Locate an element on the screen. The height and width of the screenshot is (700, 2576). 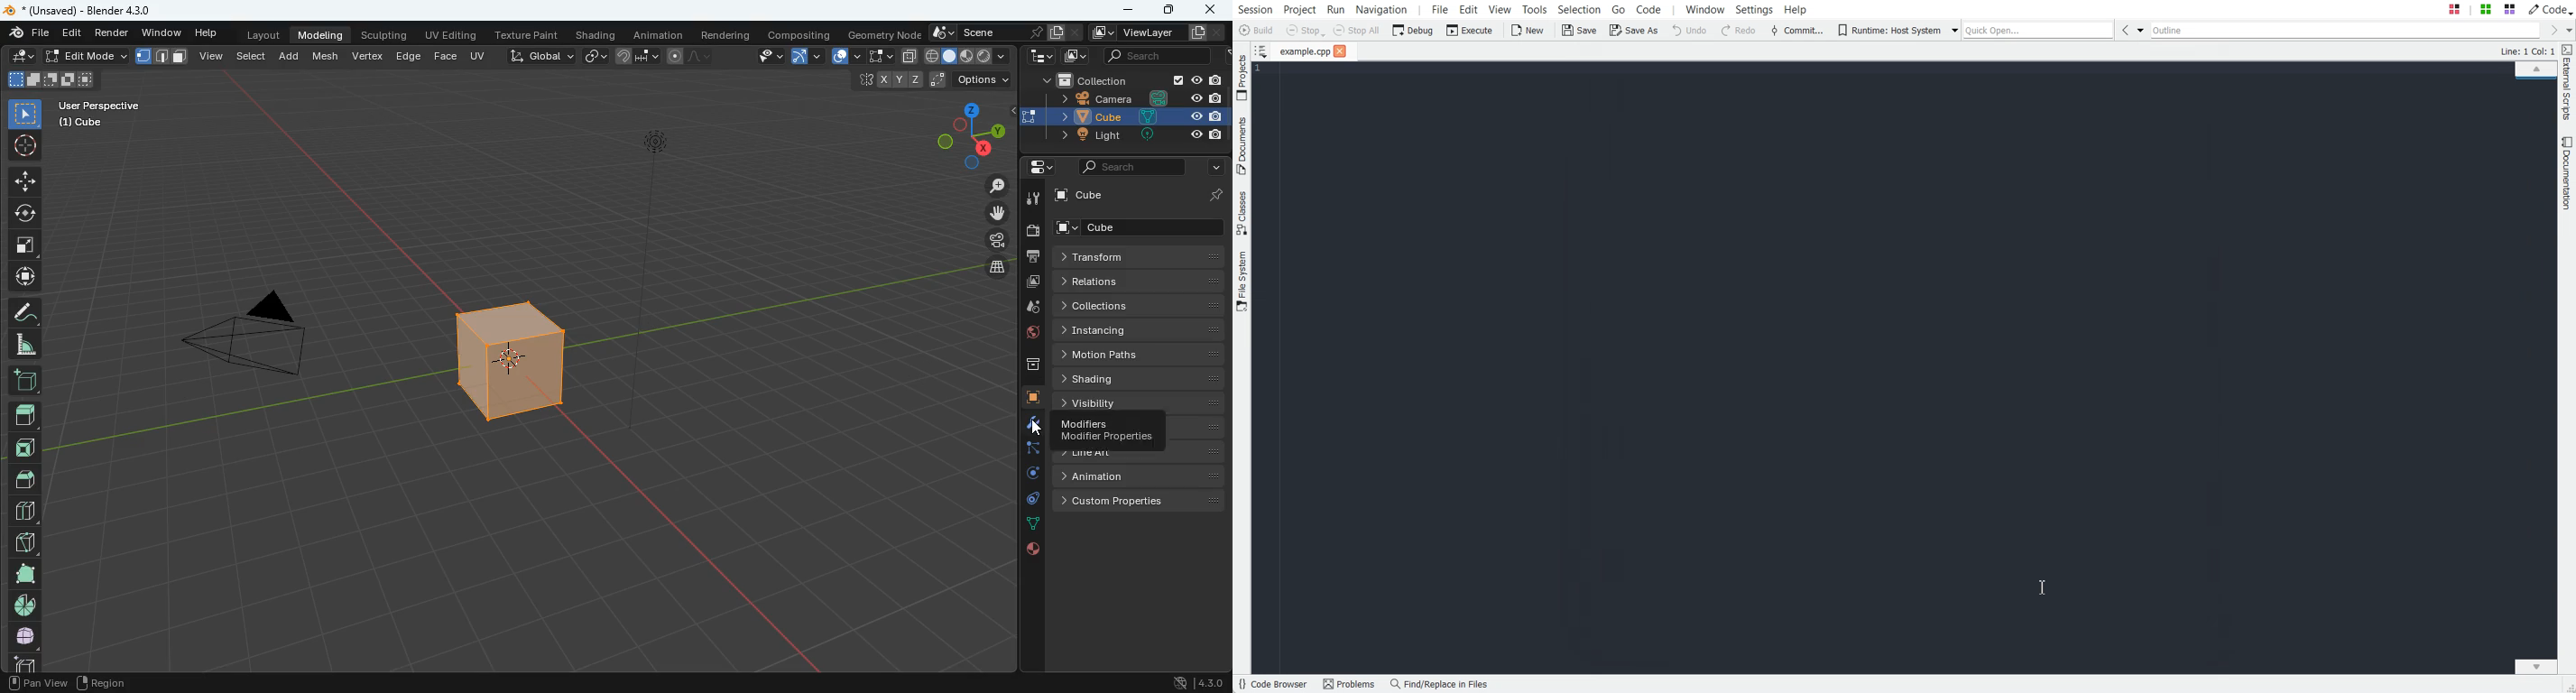
modifiers is located at coordinates (1105, 431).